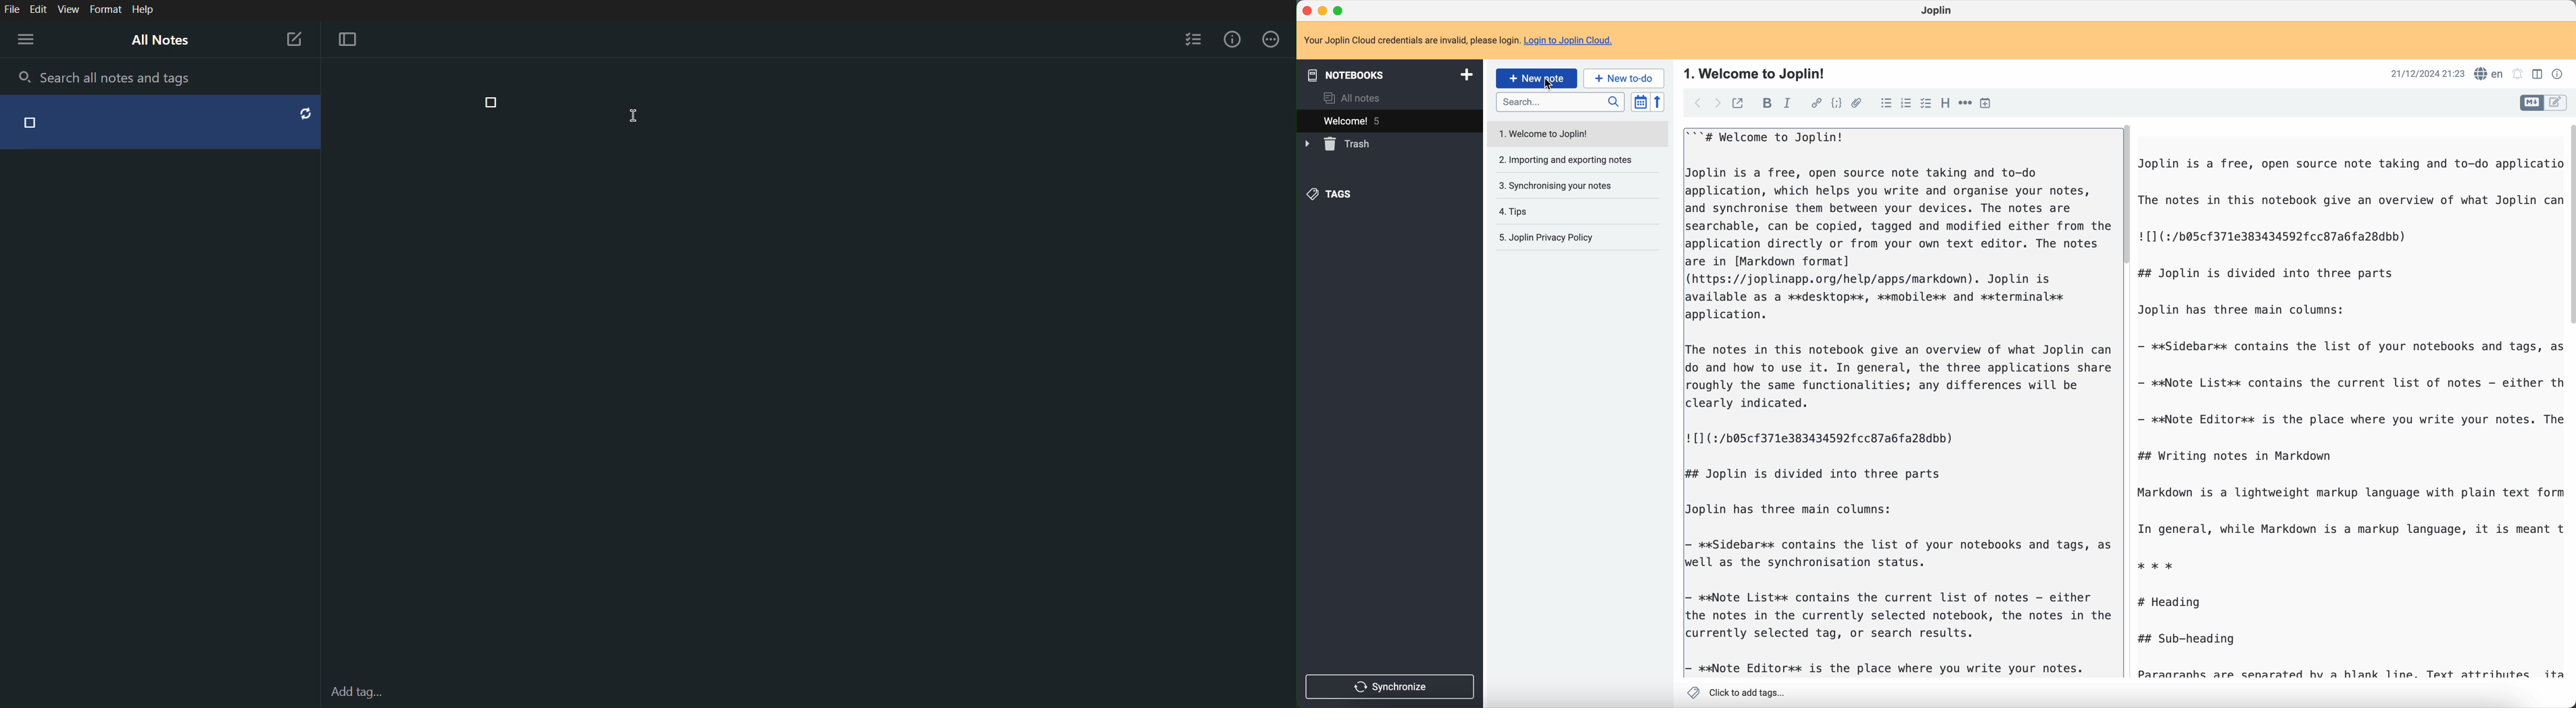 This screenshot has height=728, width=2576. I want to click on welcome, so click(1389, 120).